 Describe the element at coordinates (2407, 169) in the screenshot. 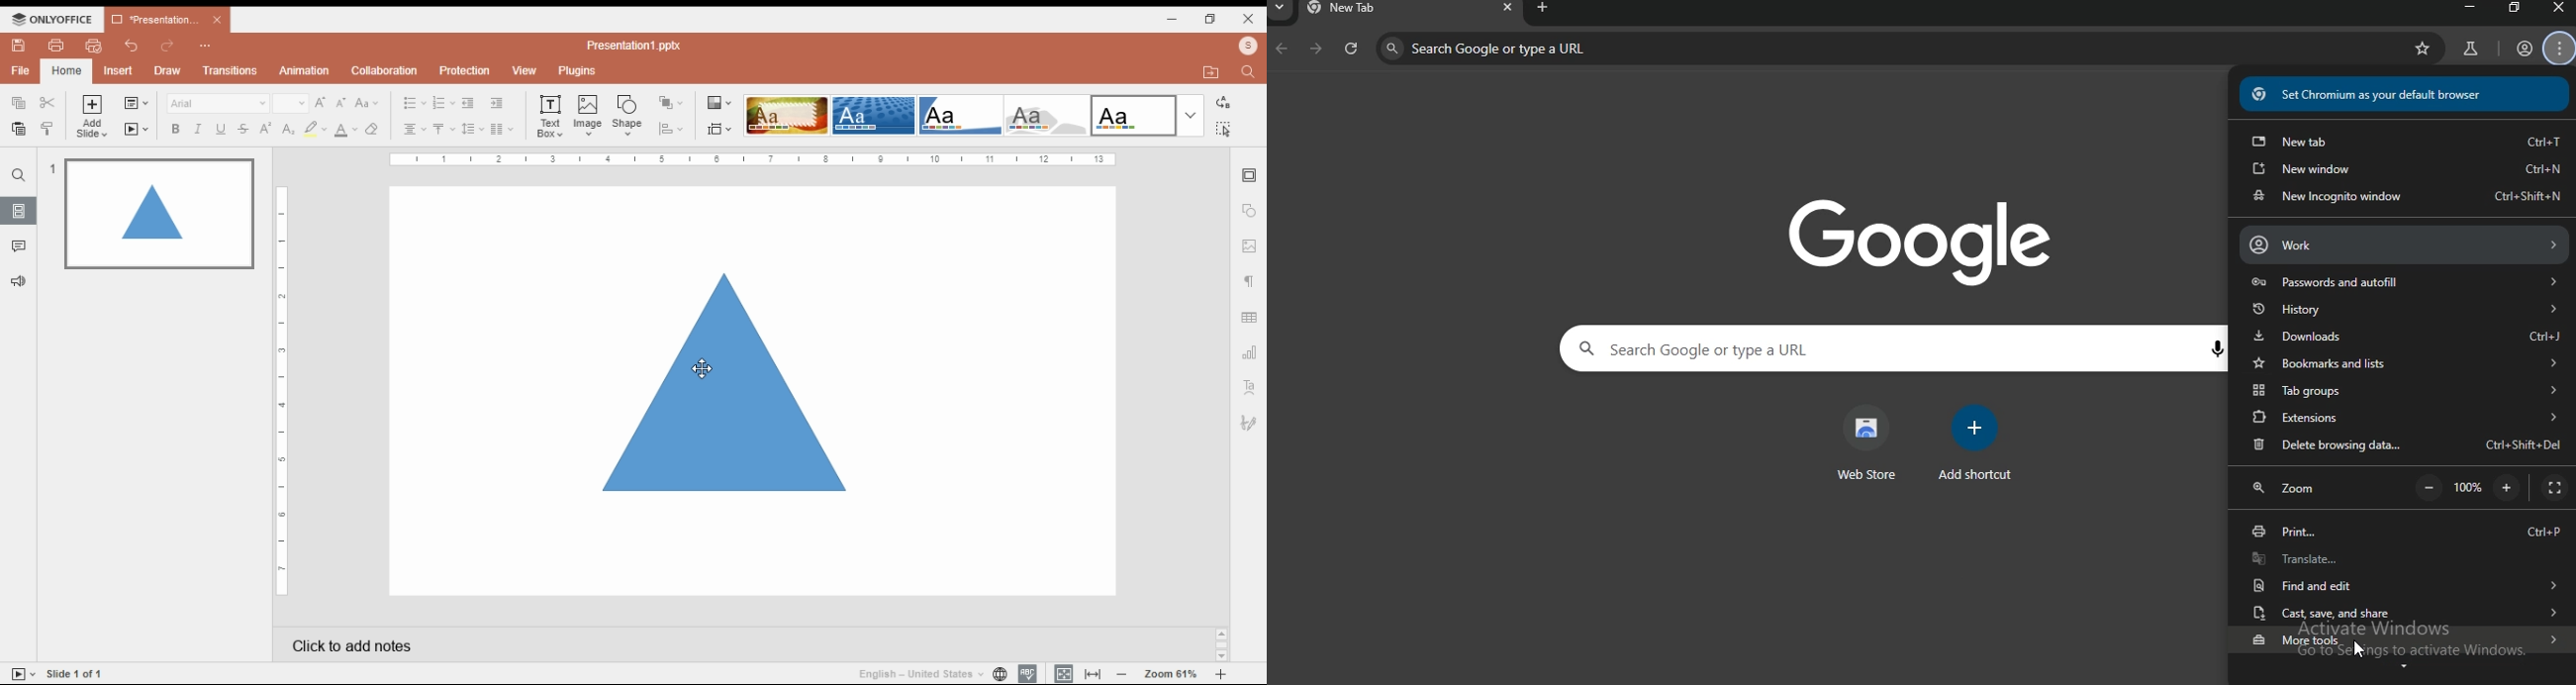

I see `new window` at that location.